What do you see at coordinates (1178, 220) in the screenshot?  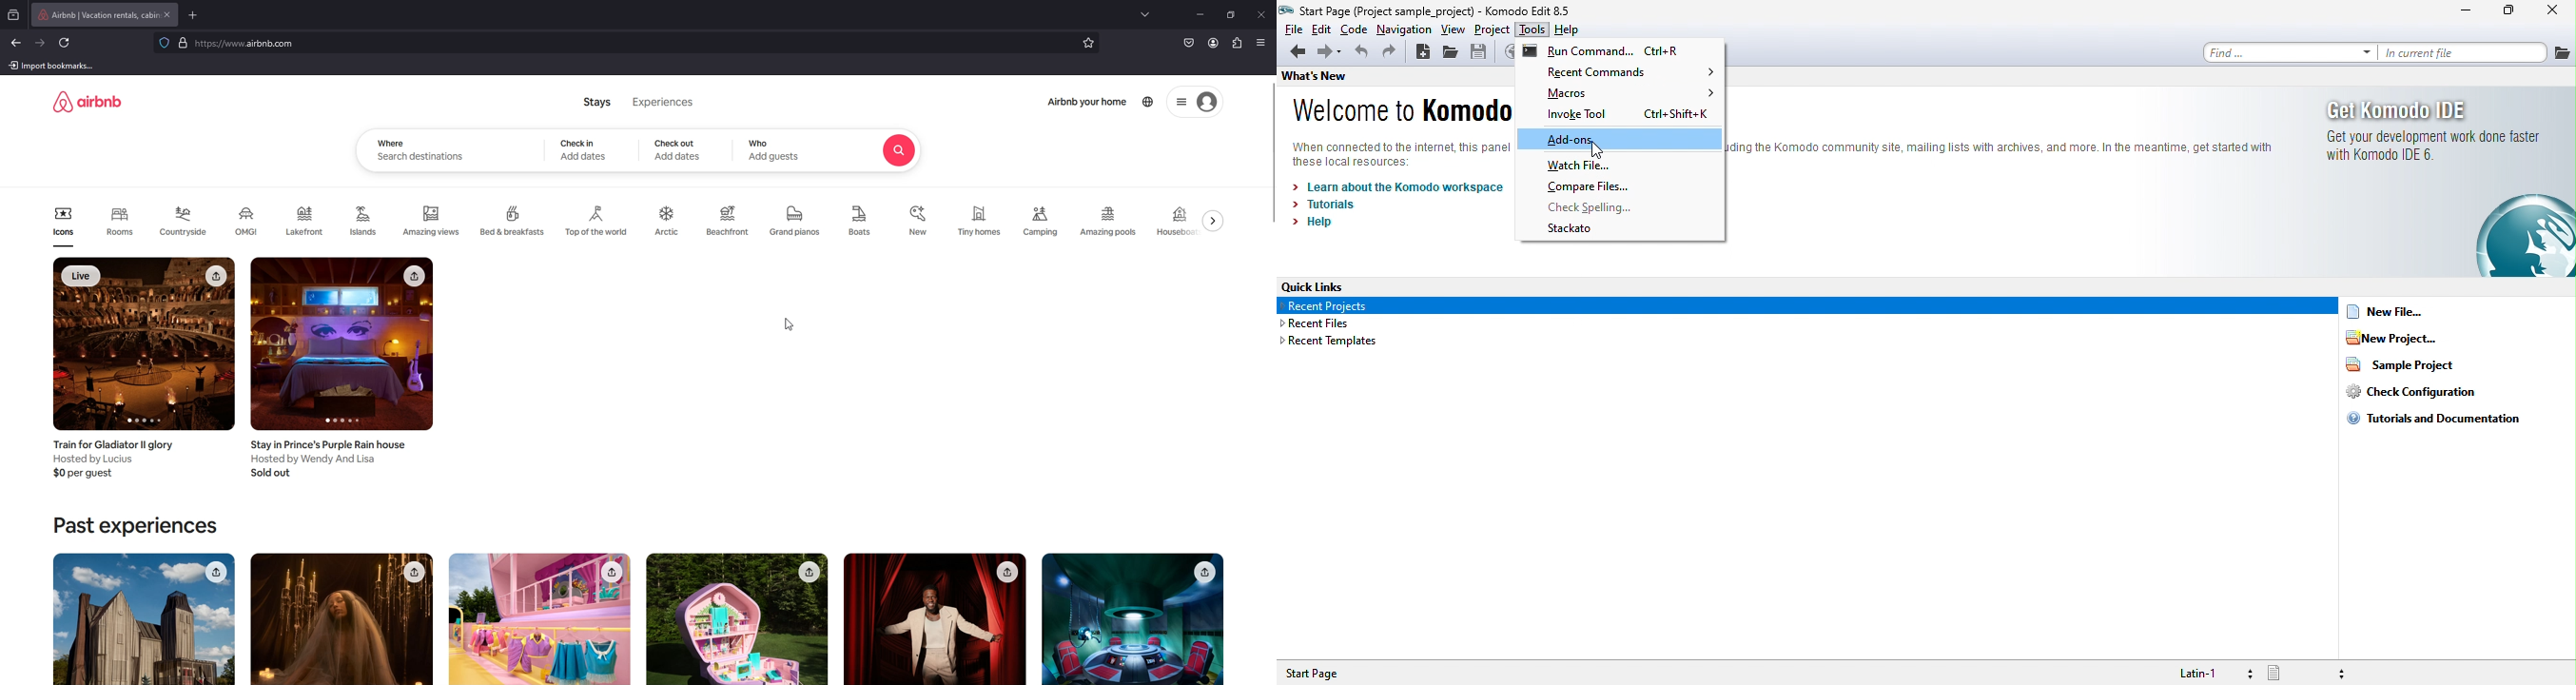 I see `houseboat` at bounding box center [1178, 220].